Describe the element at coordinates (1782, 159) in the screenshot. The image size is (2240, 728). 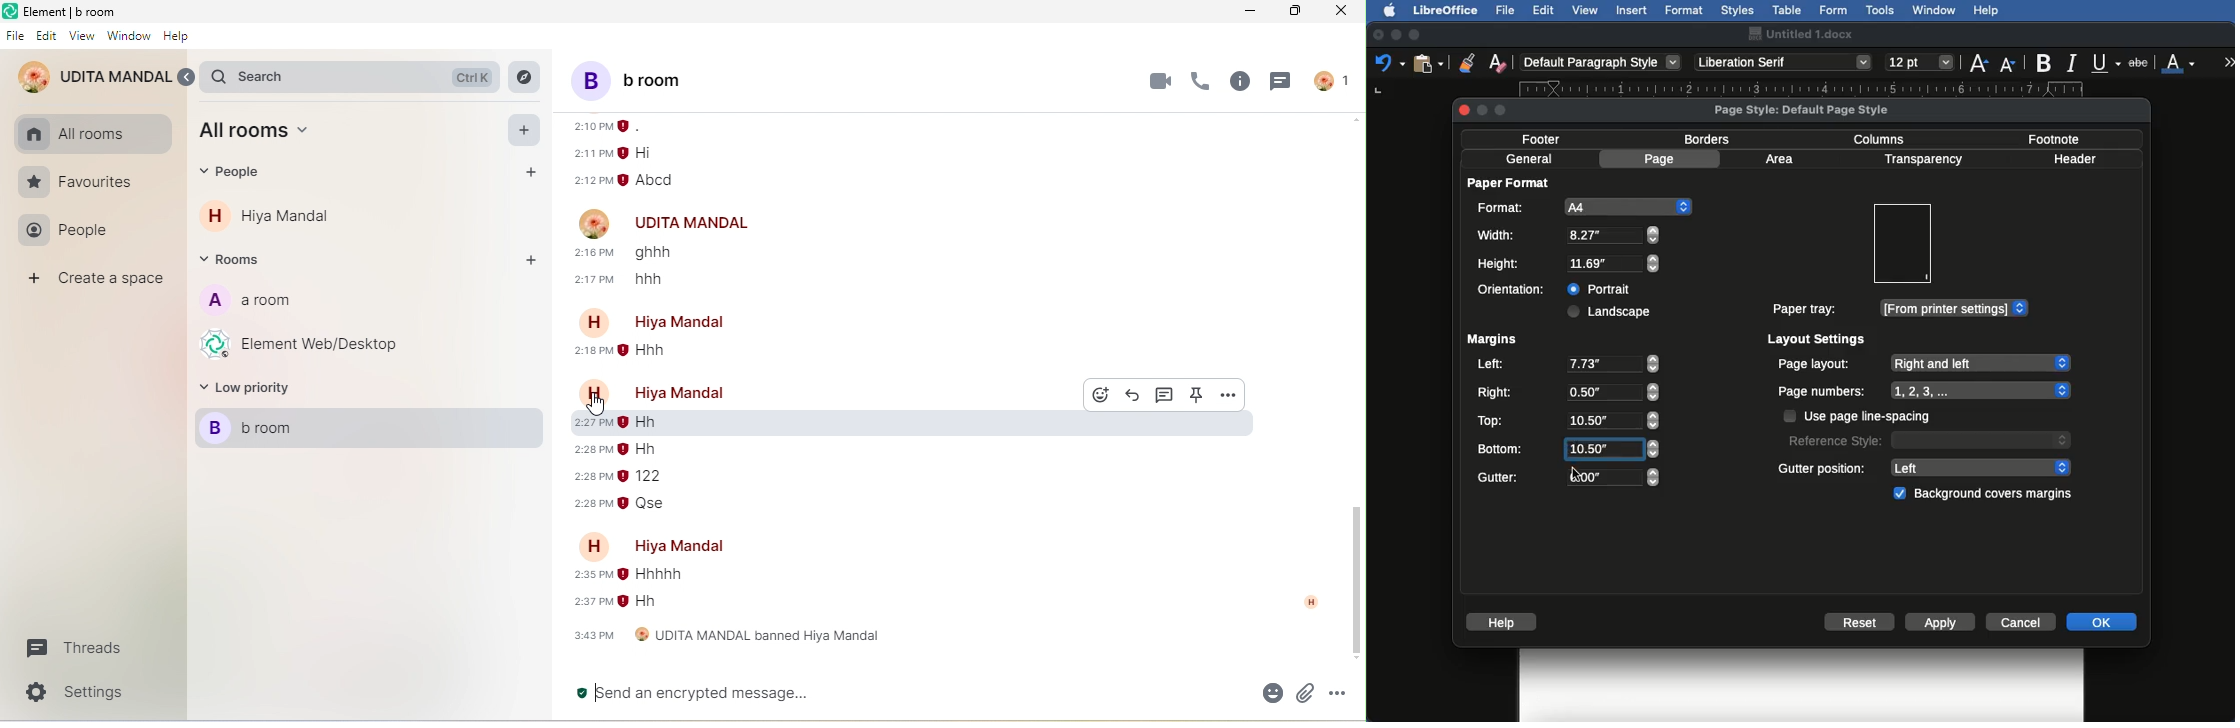
I see `Area` at that location.